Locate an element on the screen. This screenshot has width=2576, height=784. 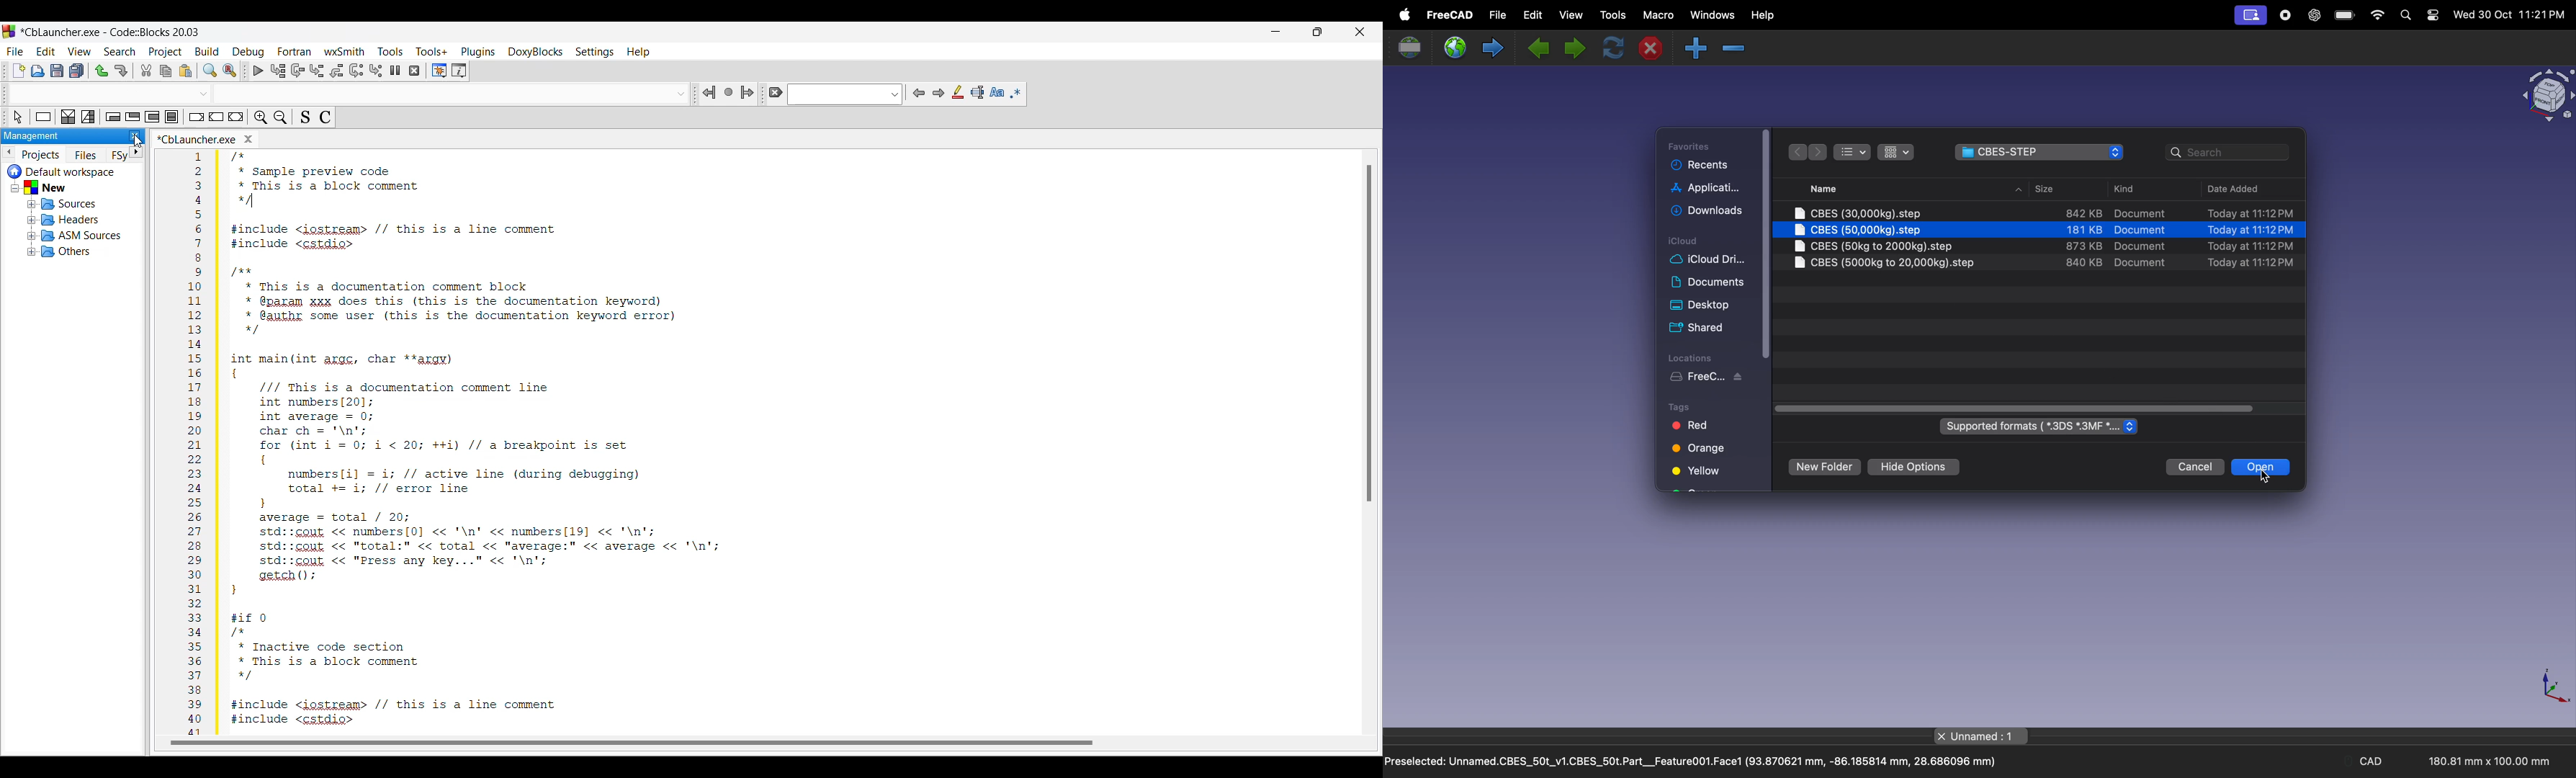
Zoom in is located at coordinates (261, 117).